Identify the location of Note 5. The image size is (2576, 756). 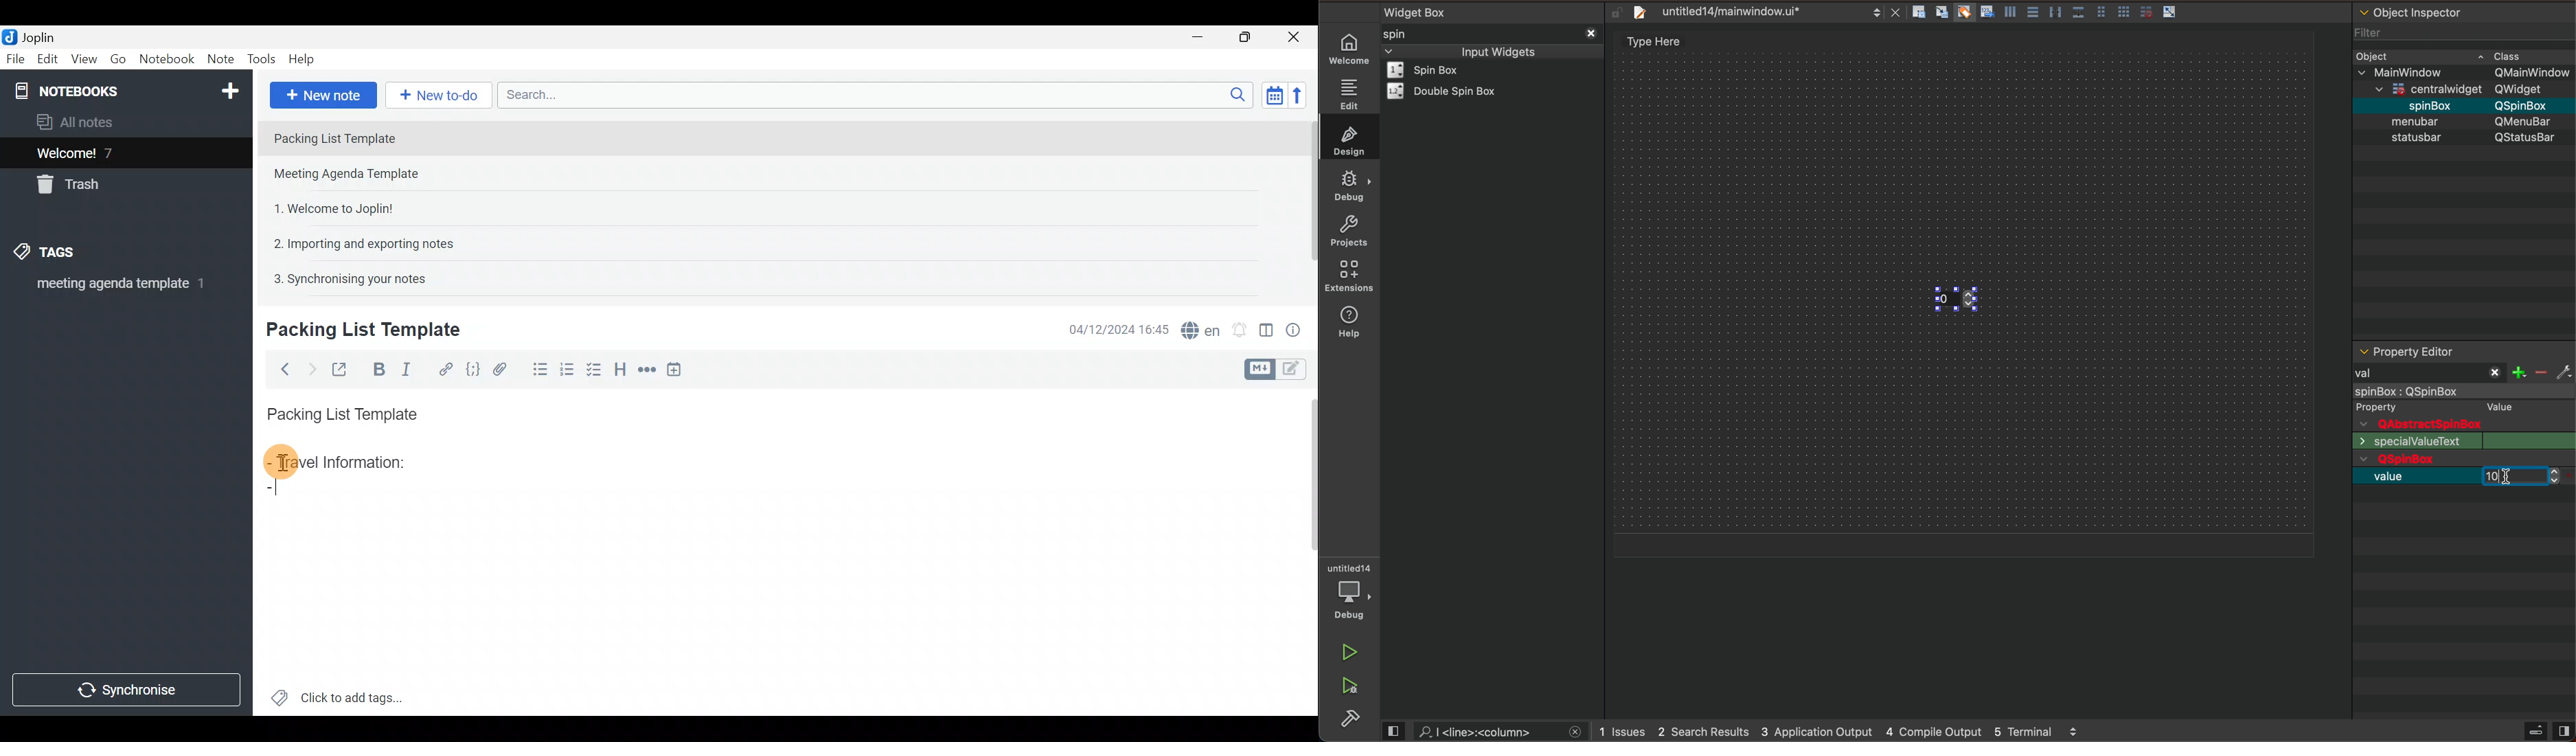
(344, 277).